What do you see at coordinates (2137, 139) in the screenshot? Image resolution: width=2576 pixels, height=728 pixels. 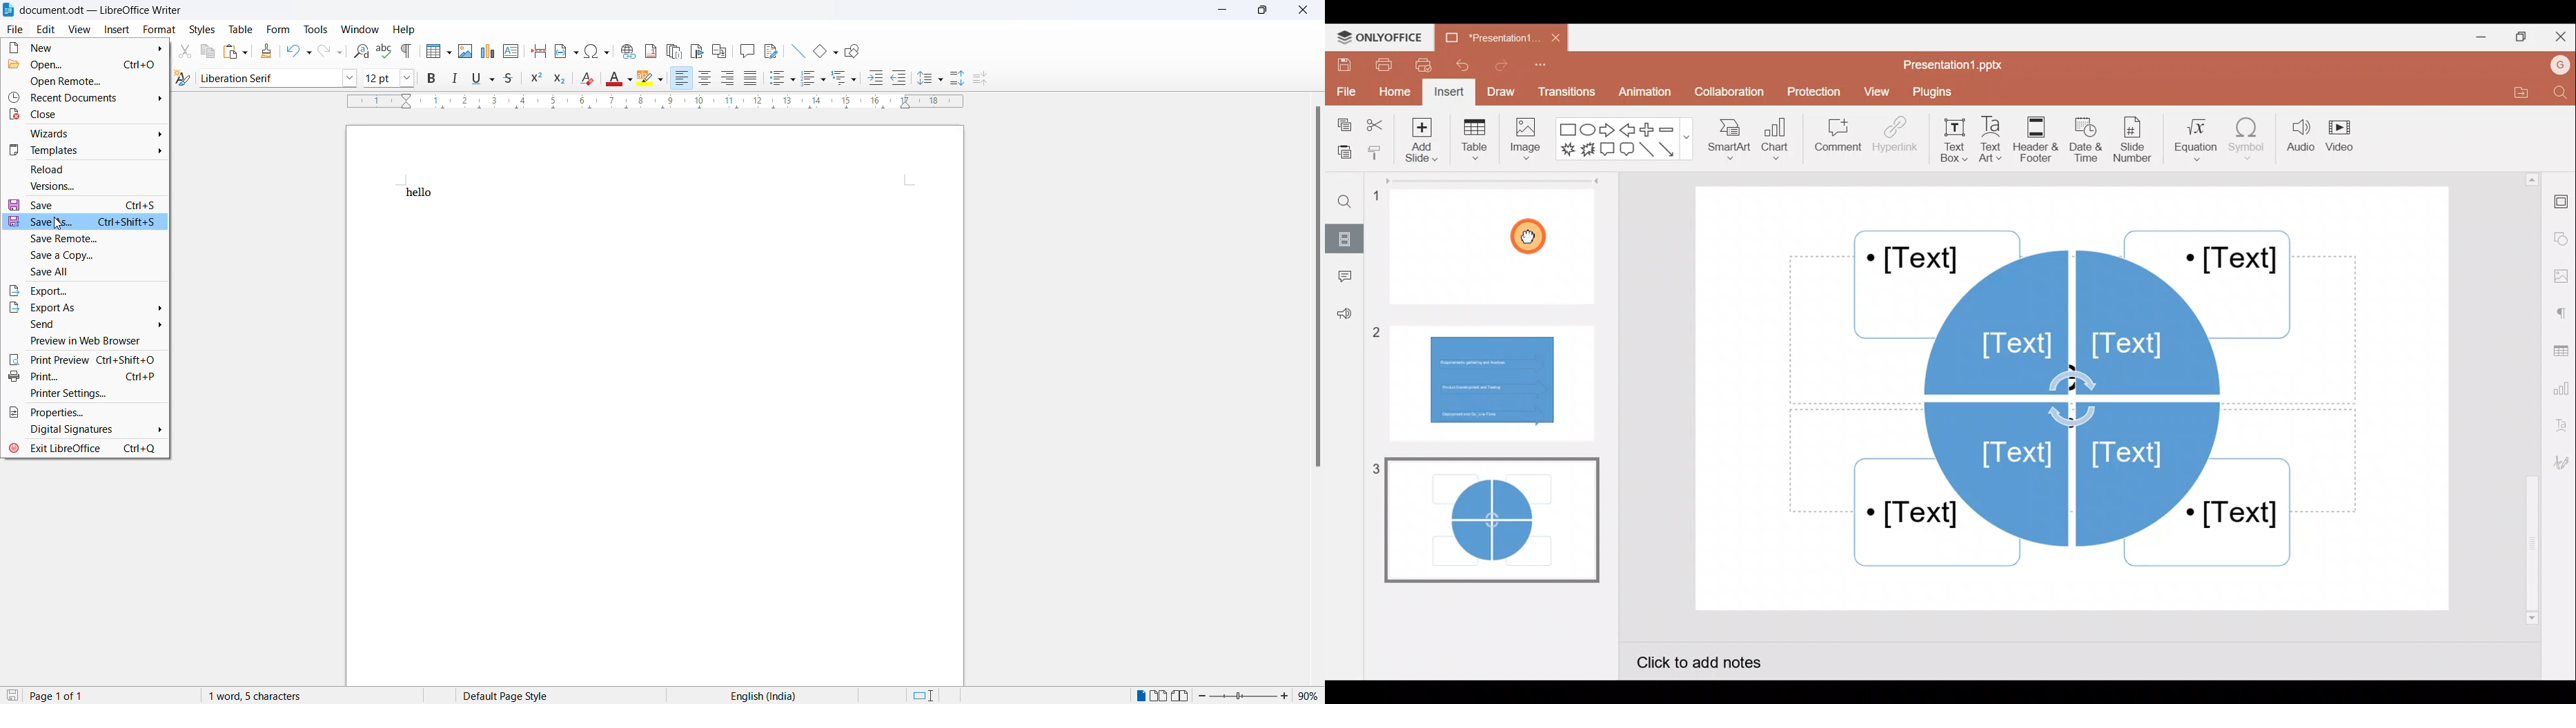 I see `Slide number` at bounding box center [2137, 139].